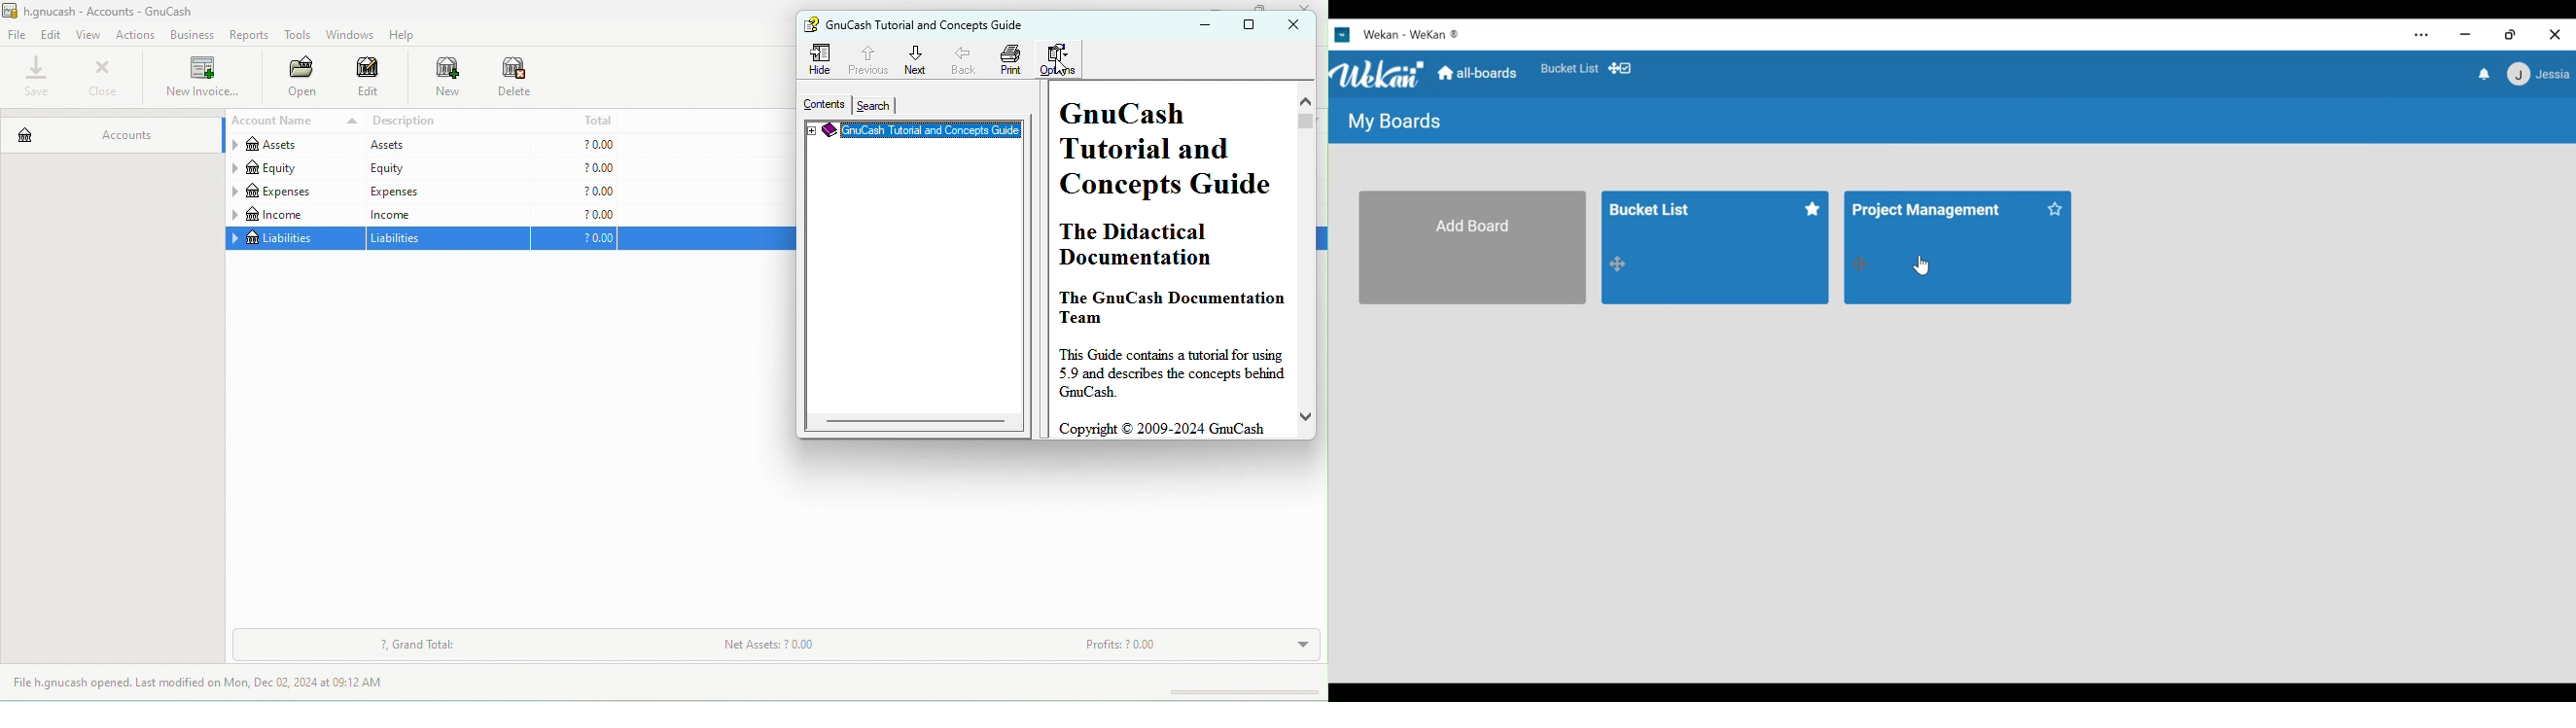  I want to click on the didactical documentation, so click(1160, 245).